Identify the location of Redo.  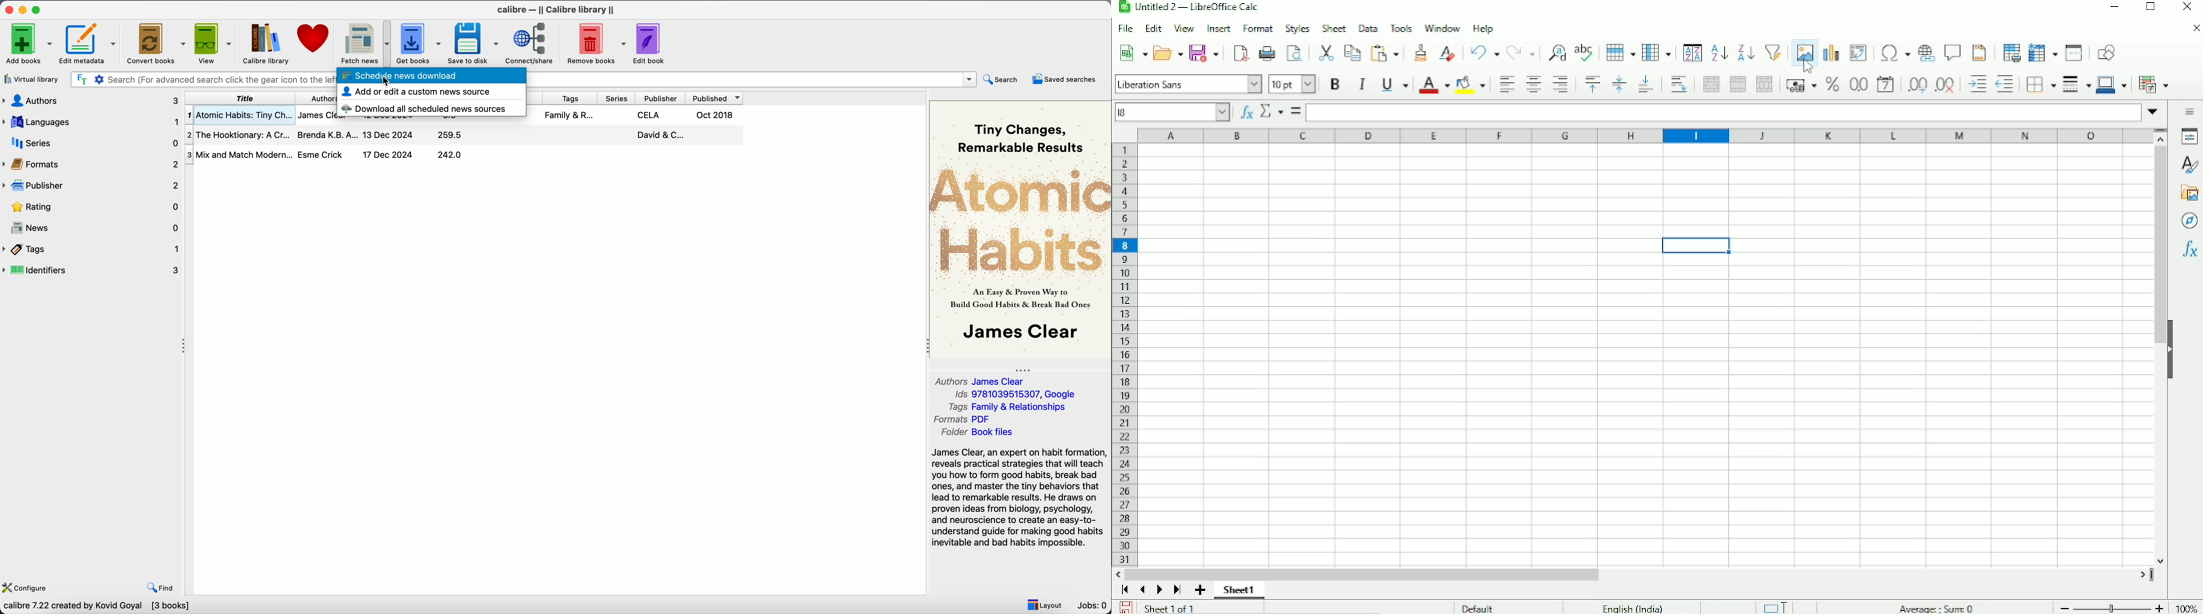
(1522, 52).